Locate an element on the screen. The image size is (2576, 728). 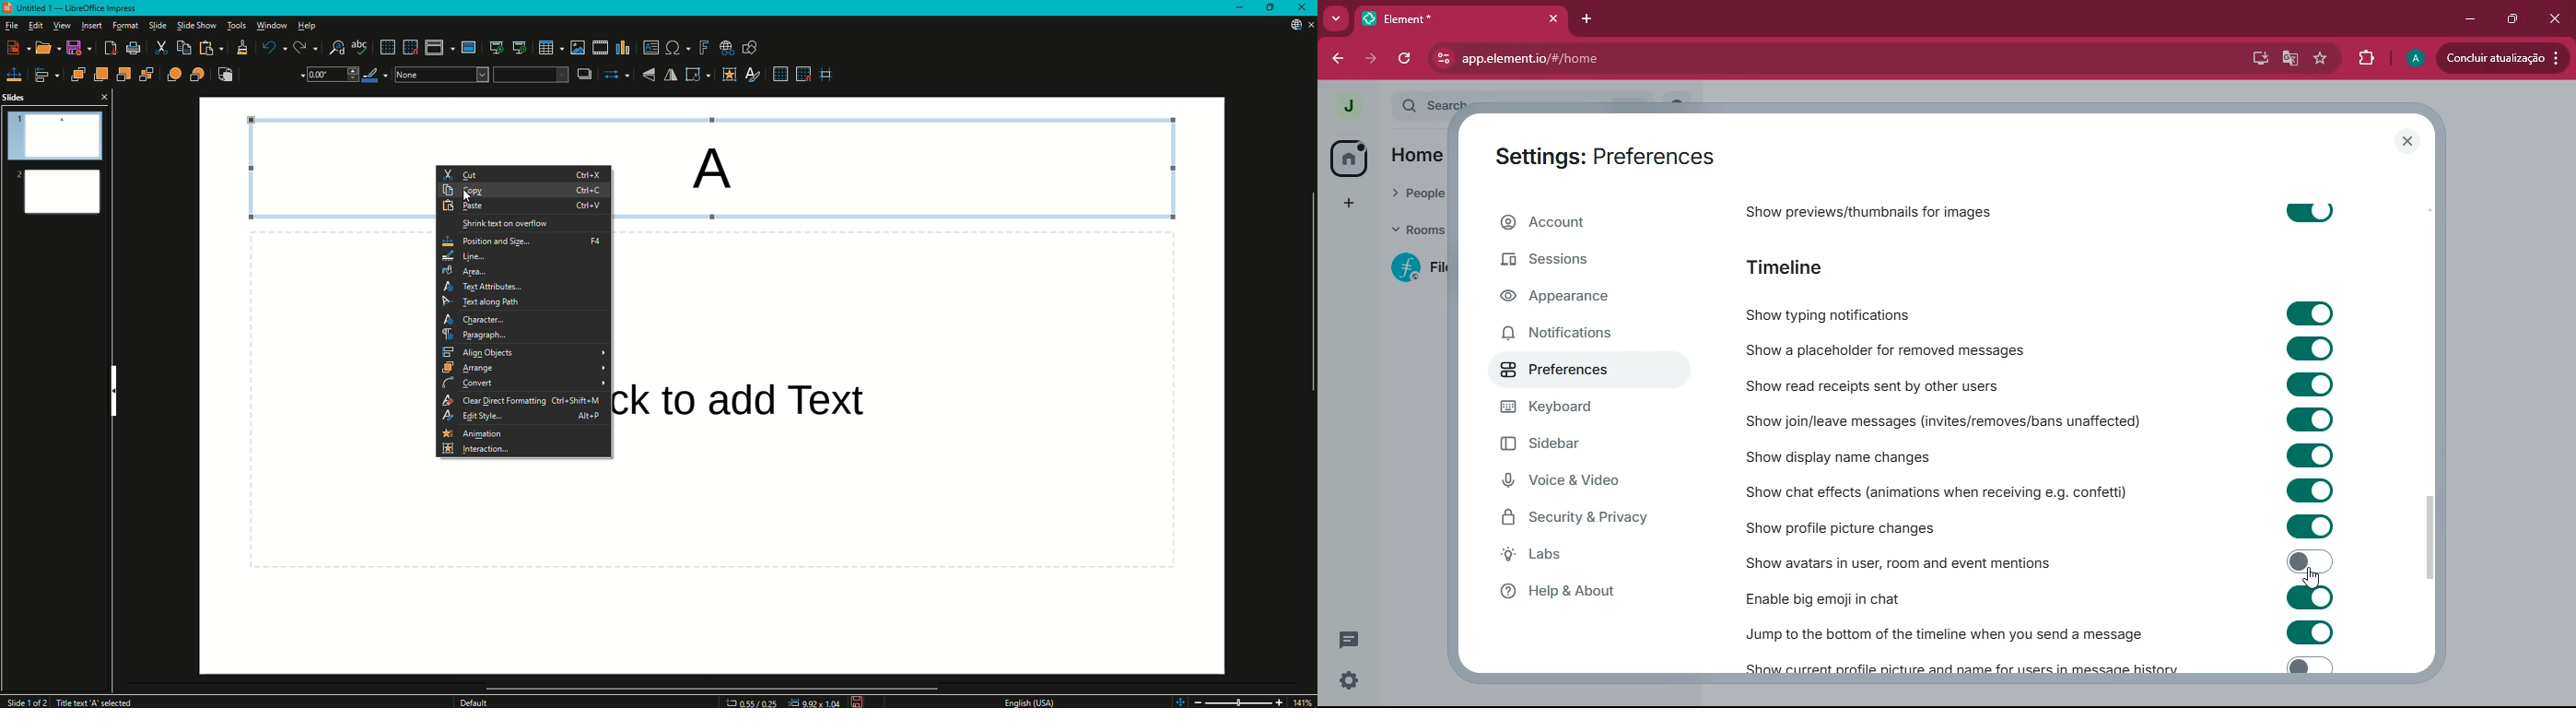
In Front of Object is located at coordinates (172, 74).